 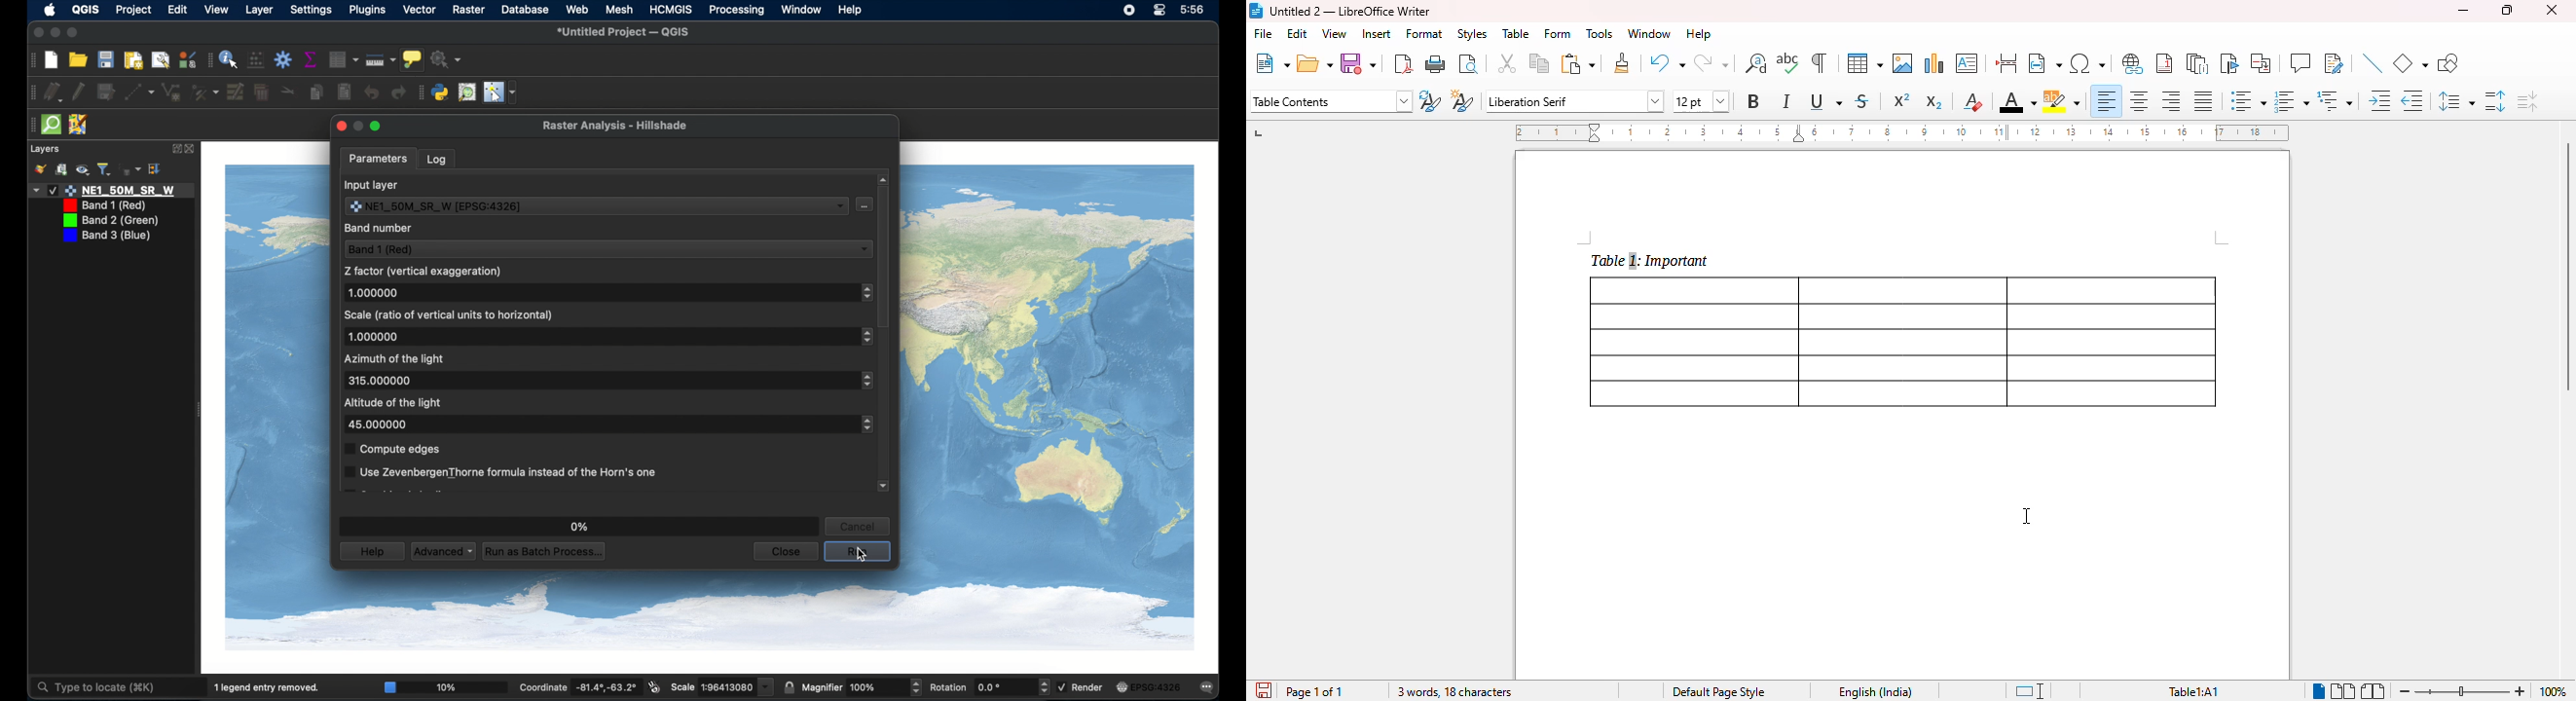 What do you see at coordinates (374, 293) in the screenshot?
I see `1.000000` at bounding box center [374, 293].